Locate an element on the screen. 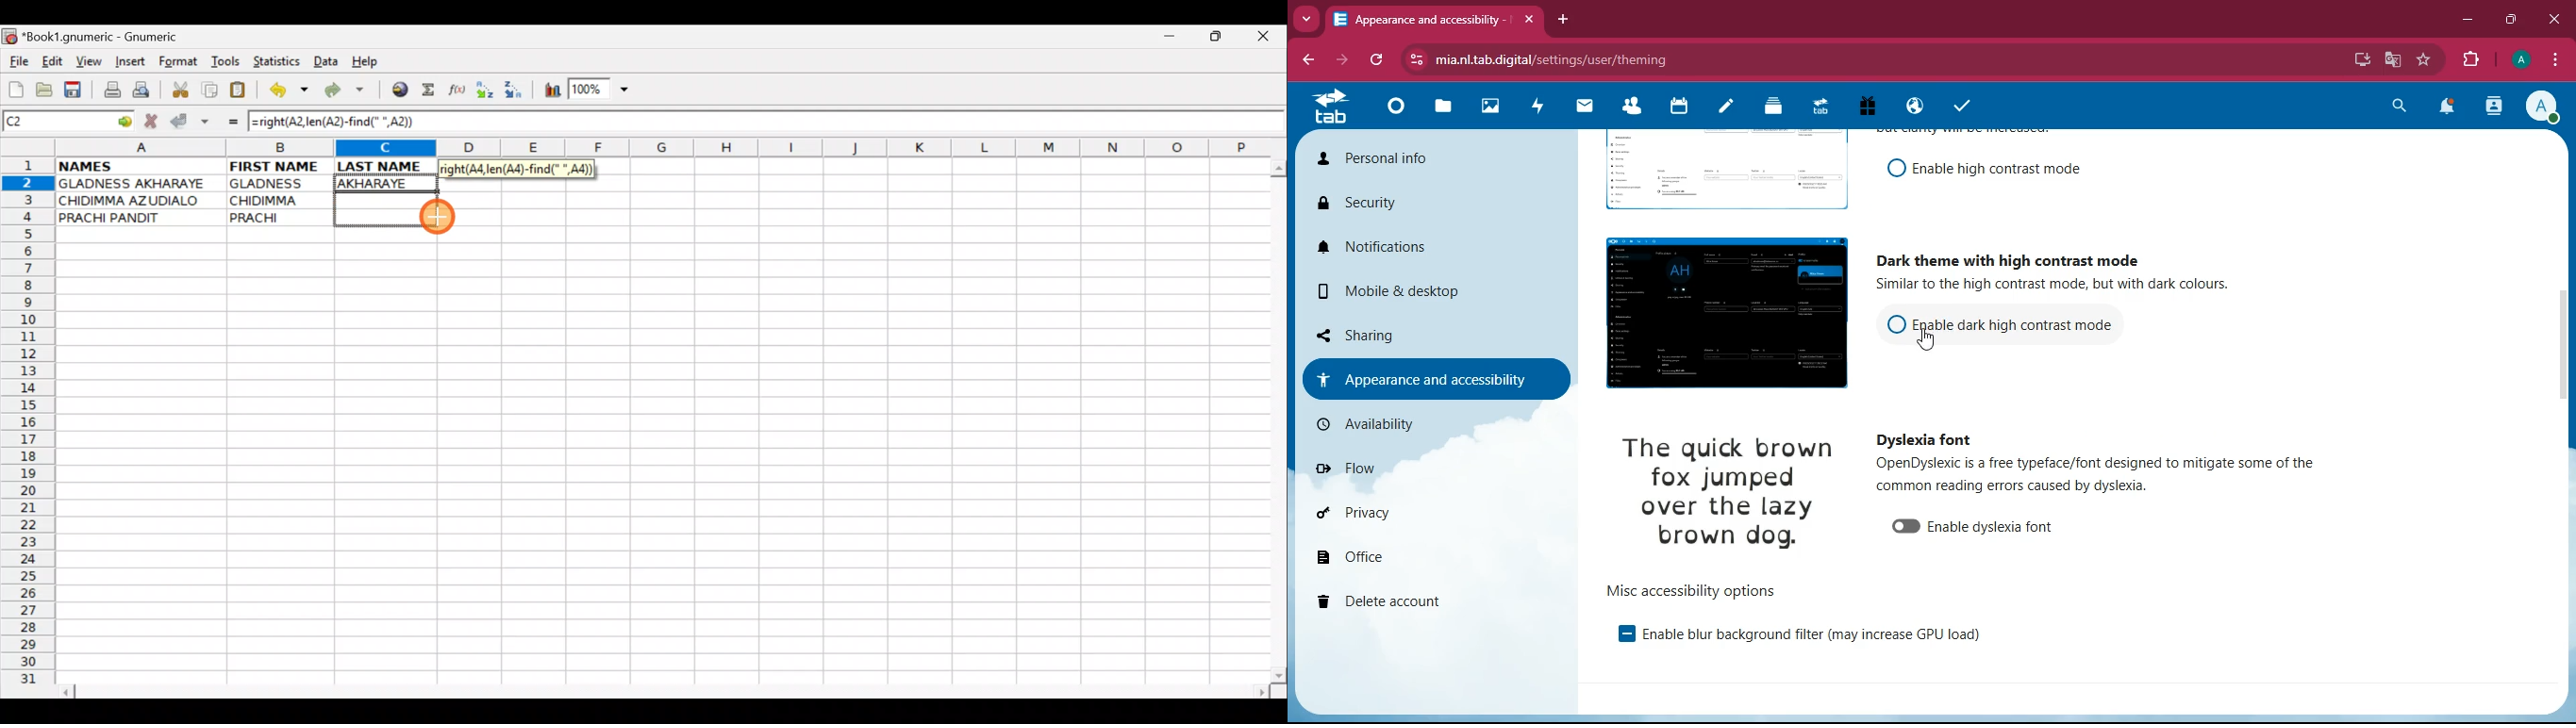 The image size is (2576, 728). notifications is located at coordinates (1420, 252).